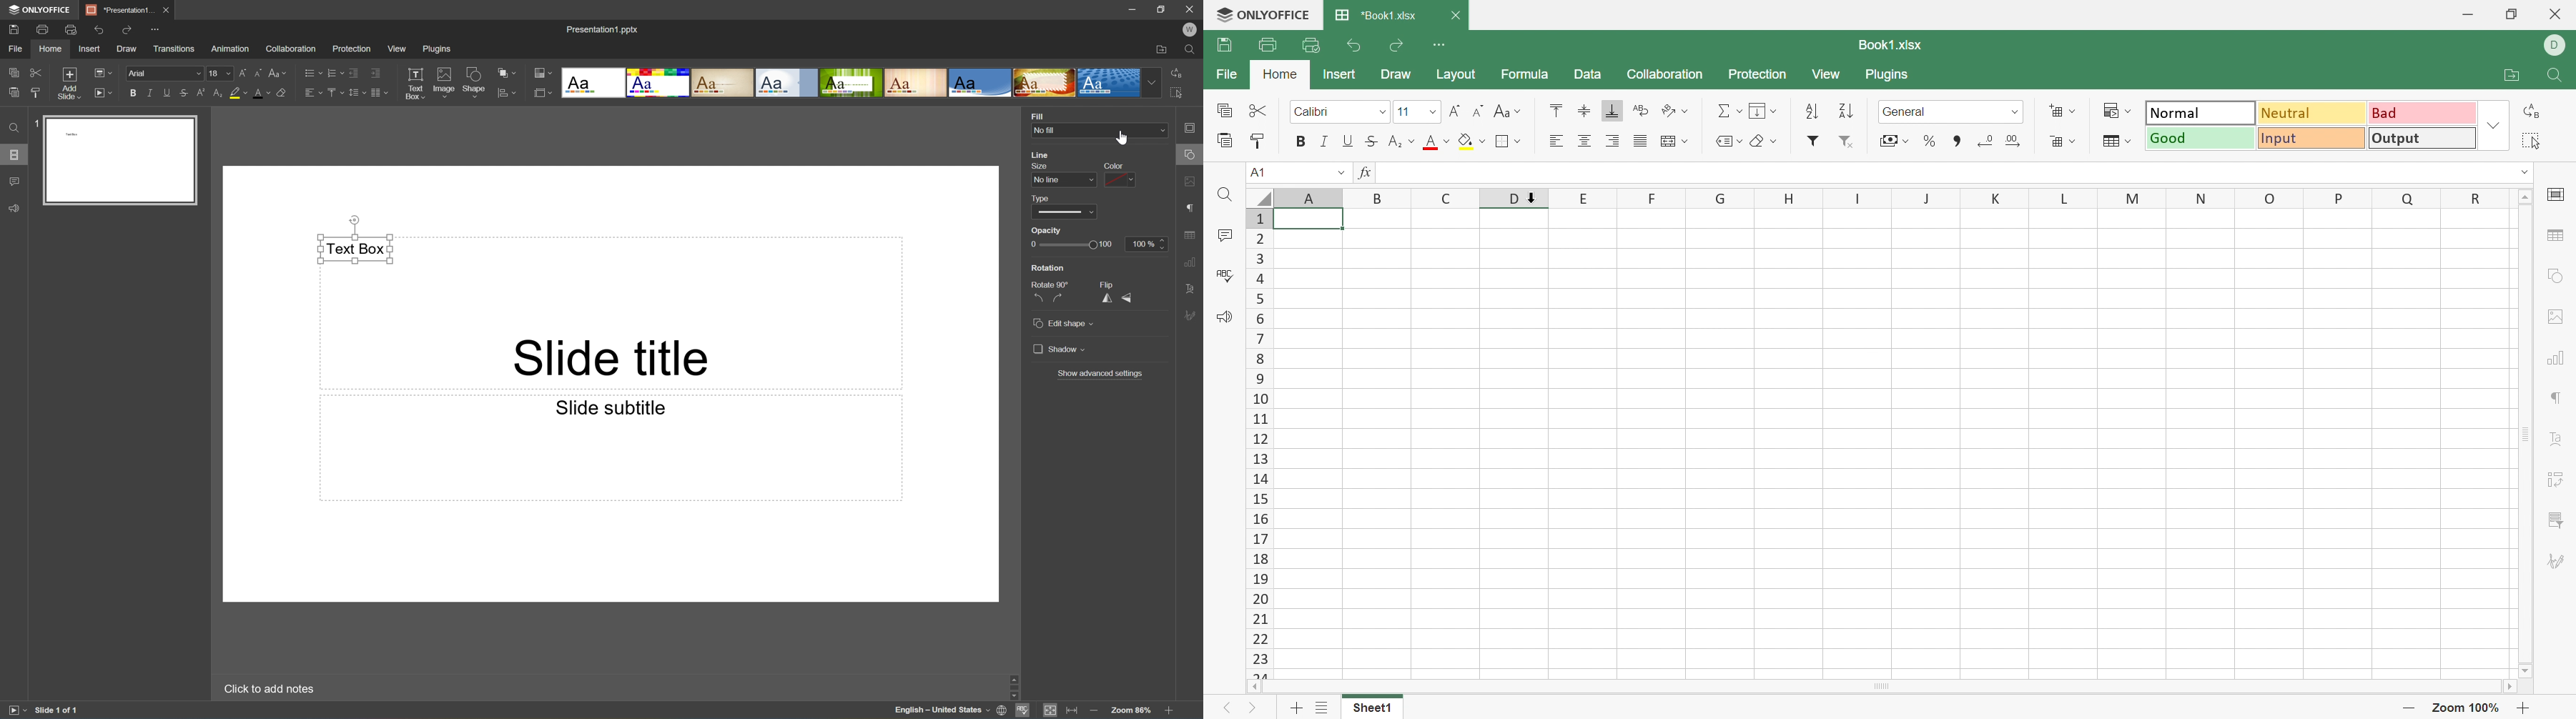 The image size is (2576, 728). I want to click on Drop Down, so click(2017, 111).